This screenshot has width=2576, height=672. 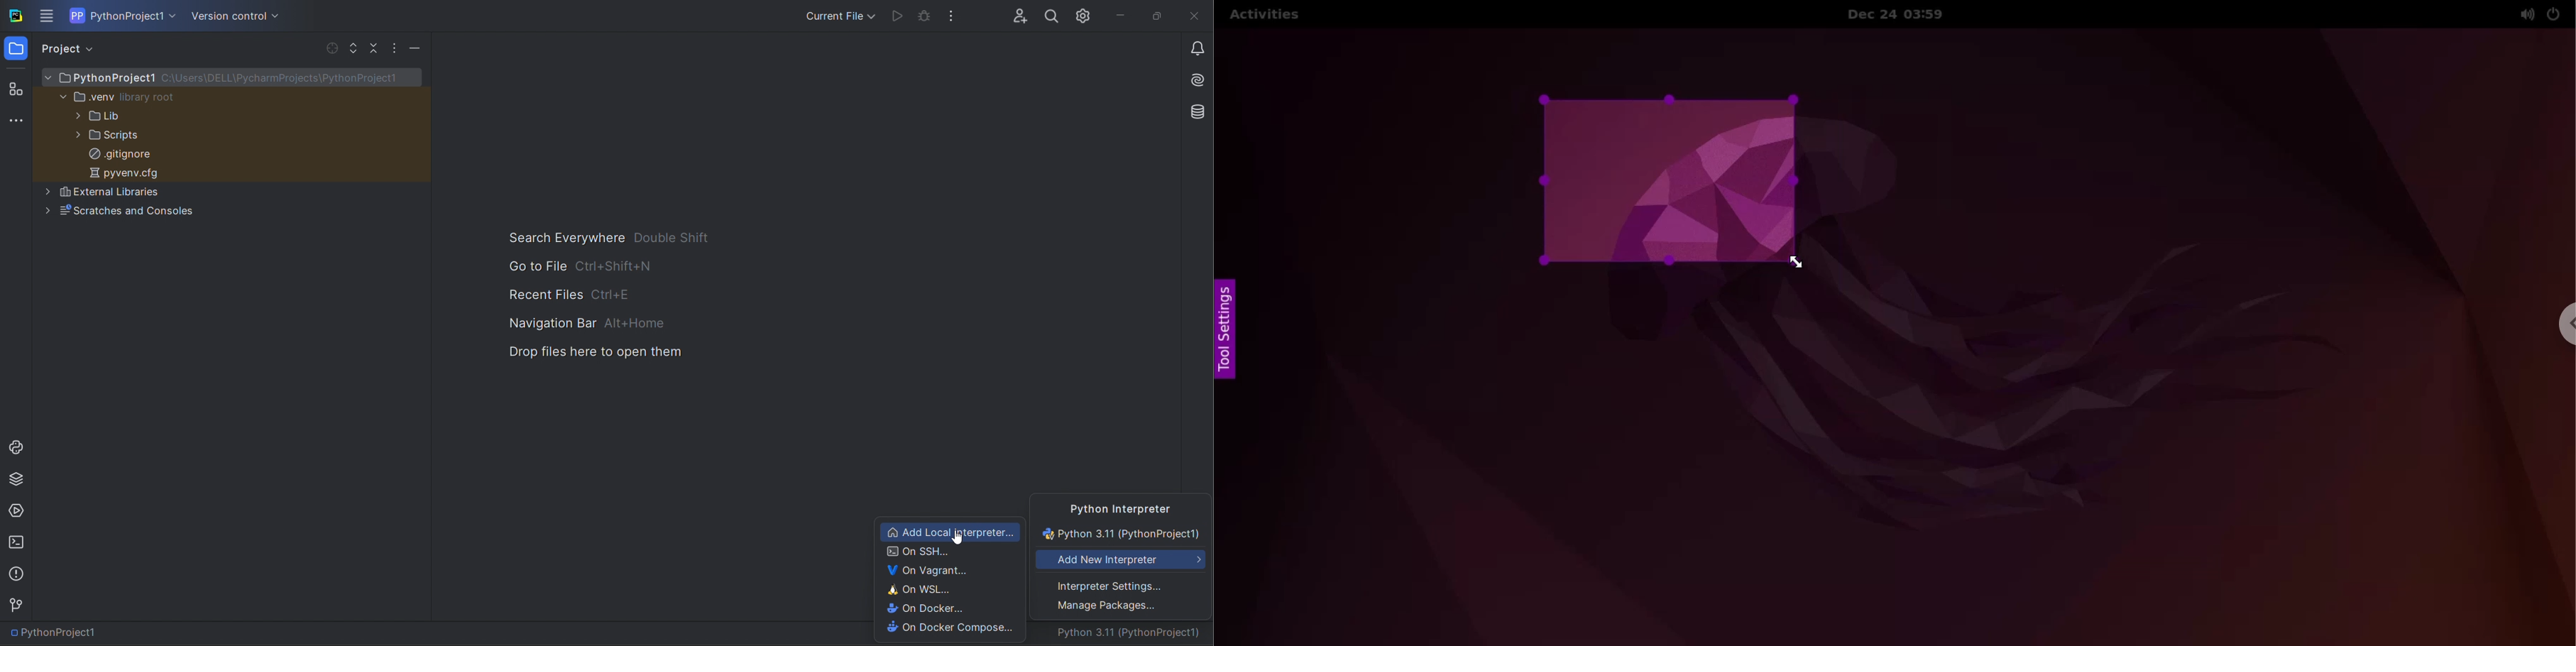 What do you see at coordinates (394, 47) in the screenshot?
I see `options` at bounding box center [394, 47].